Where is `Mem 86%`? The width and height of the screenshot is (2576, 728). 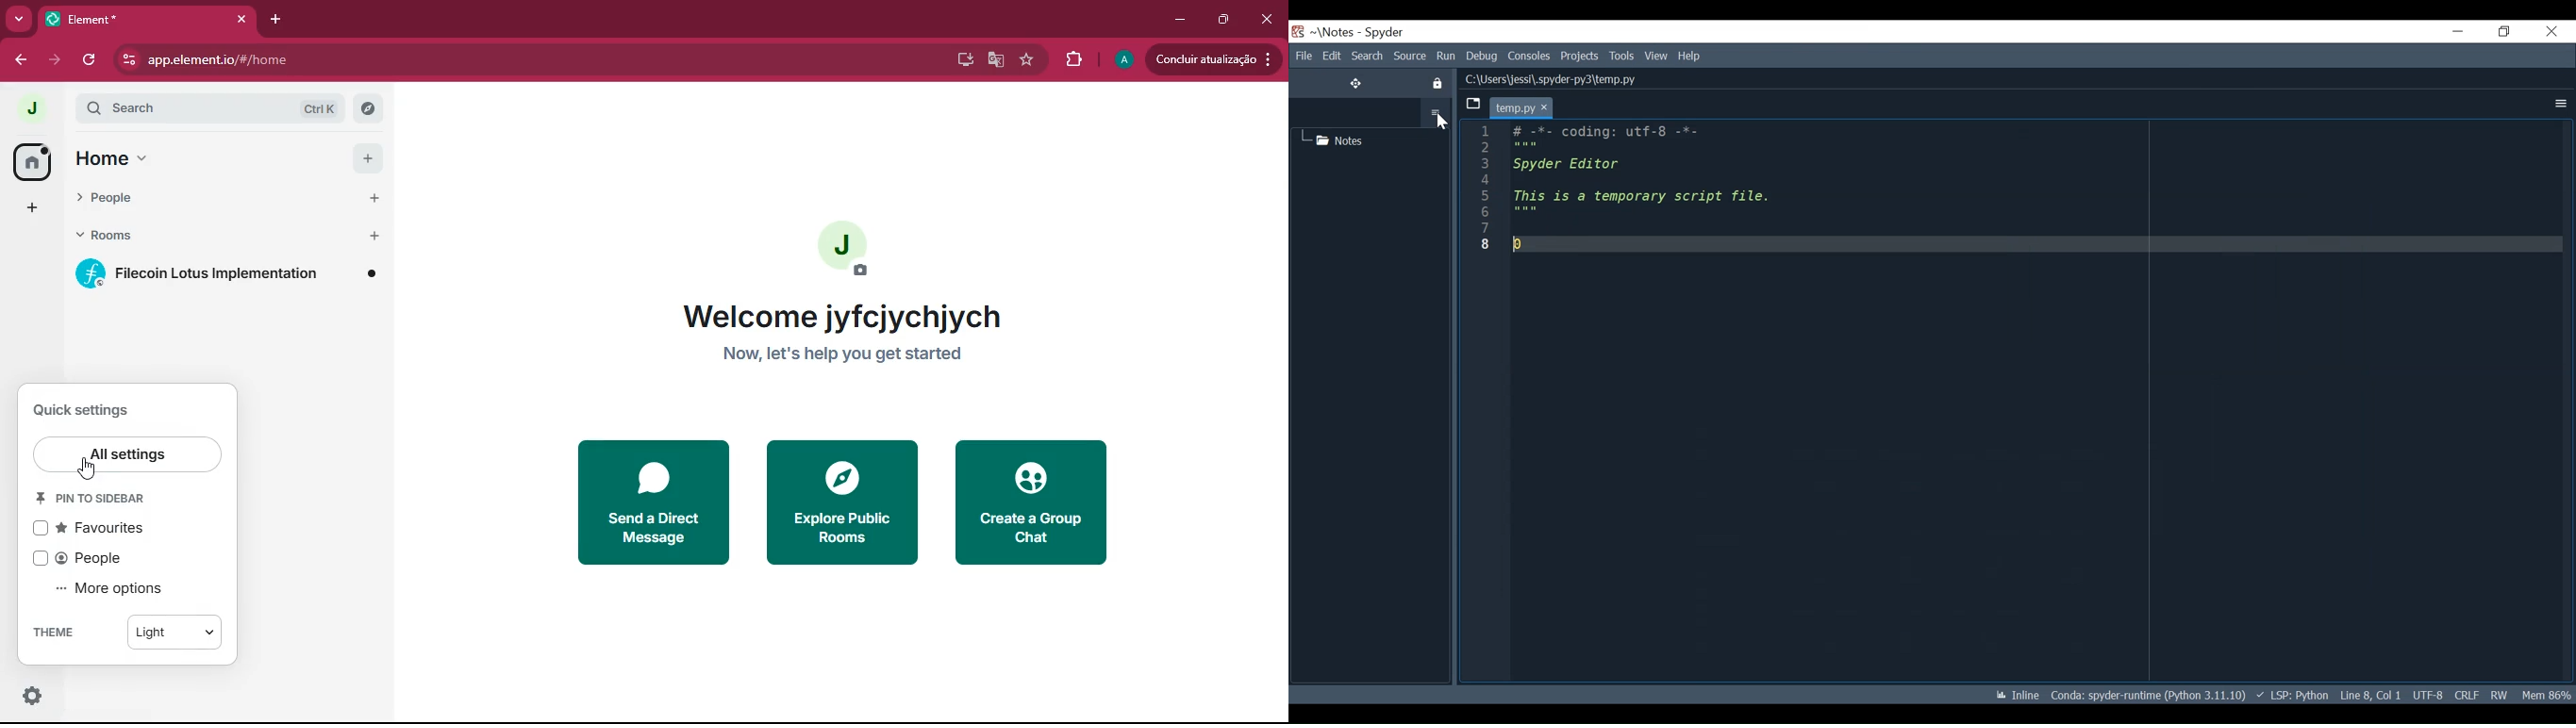 Mem 86% is located at coordinates (2547, 696).